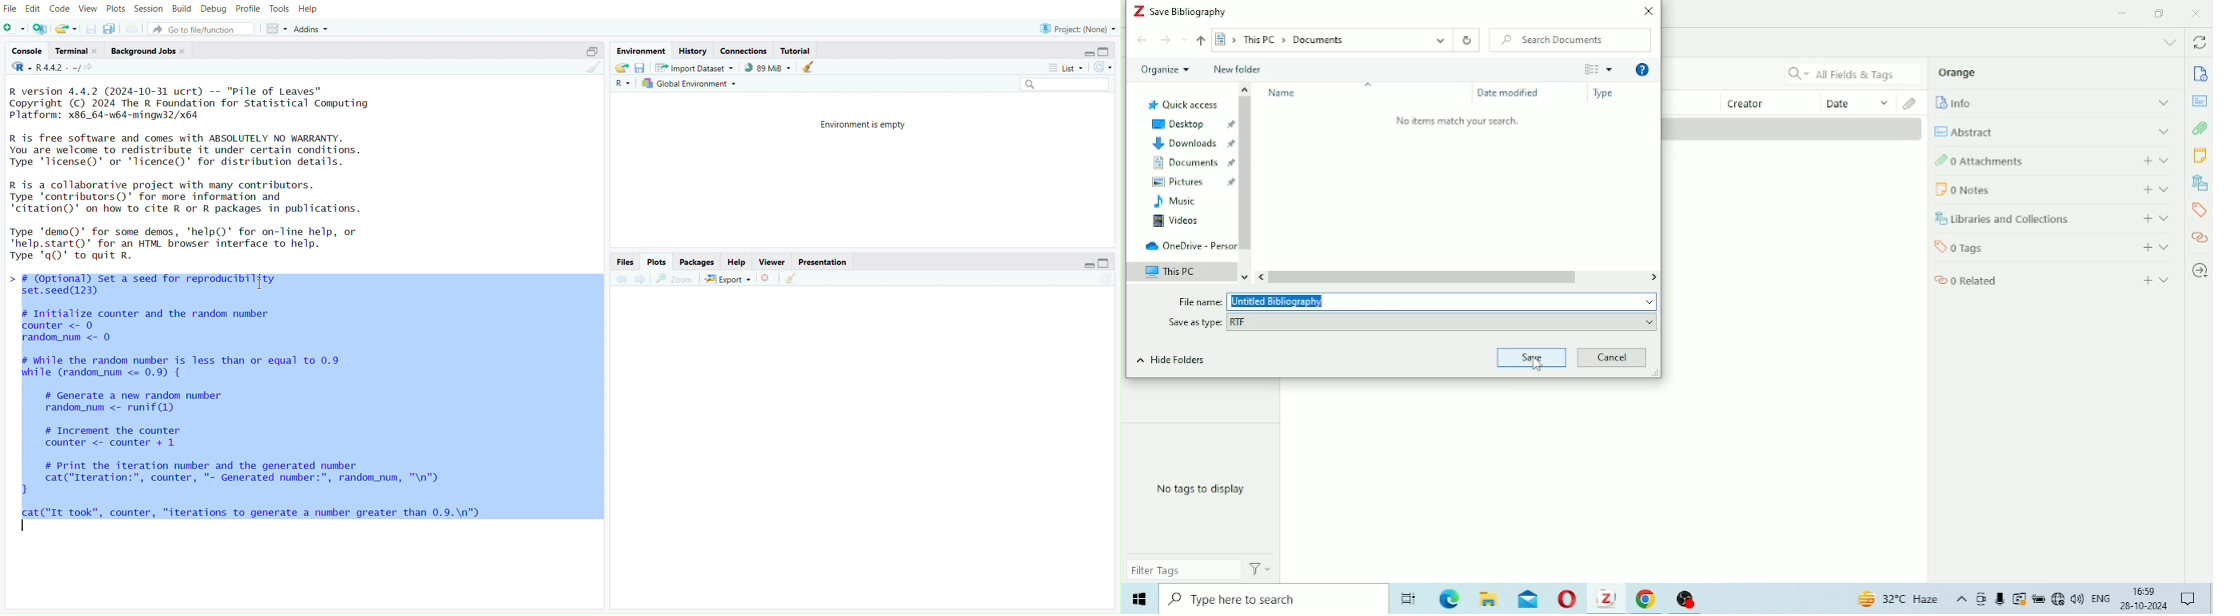  What do you see at coordinates (1687, 600) in the screenshot?
I see `OBS Studio` at bounding box center [1687, 600].